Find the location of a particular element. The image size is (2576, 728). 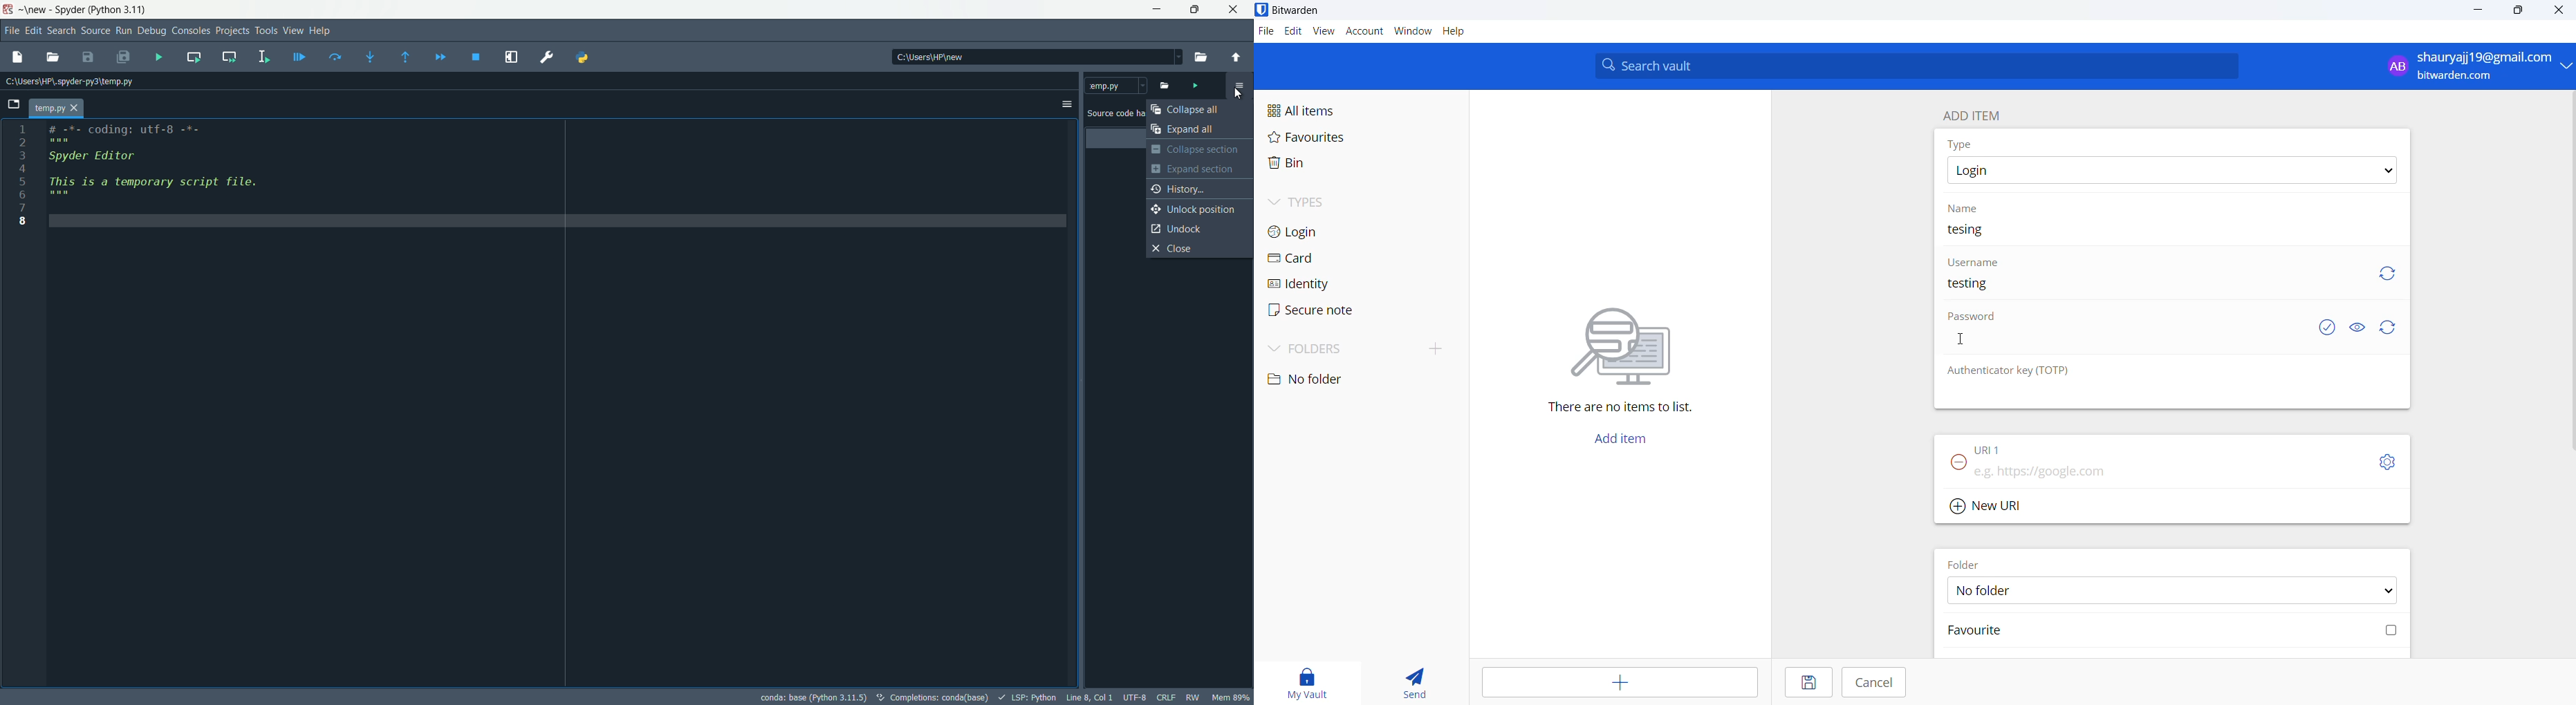

maximize is located at coordinates (1196, 10).